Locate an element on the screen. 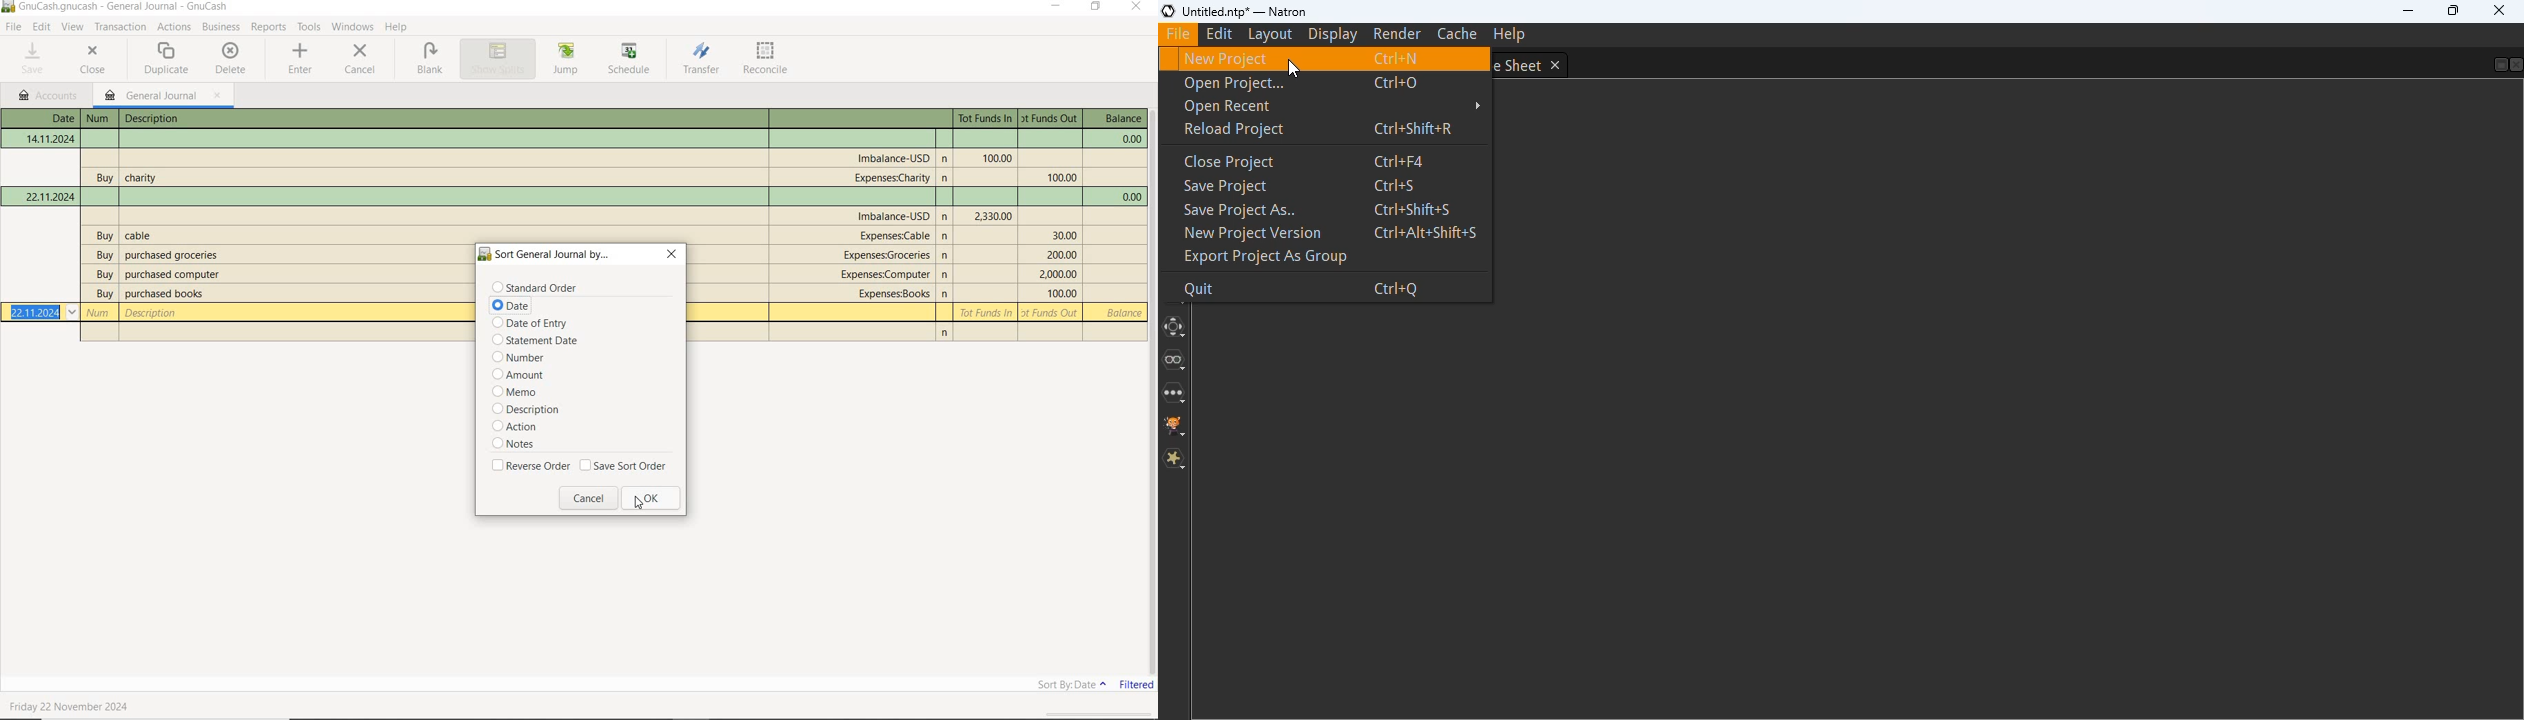  EDIT is located at coordinates (43, 28).